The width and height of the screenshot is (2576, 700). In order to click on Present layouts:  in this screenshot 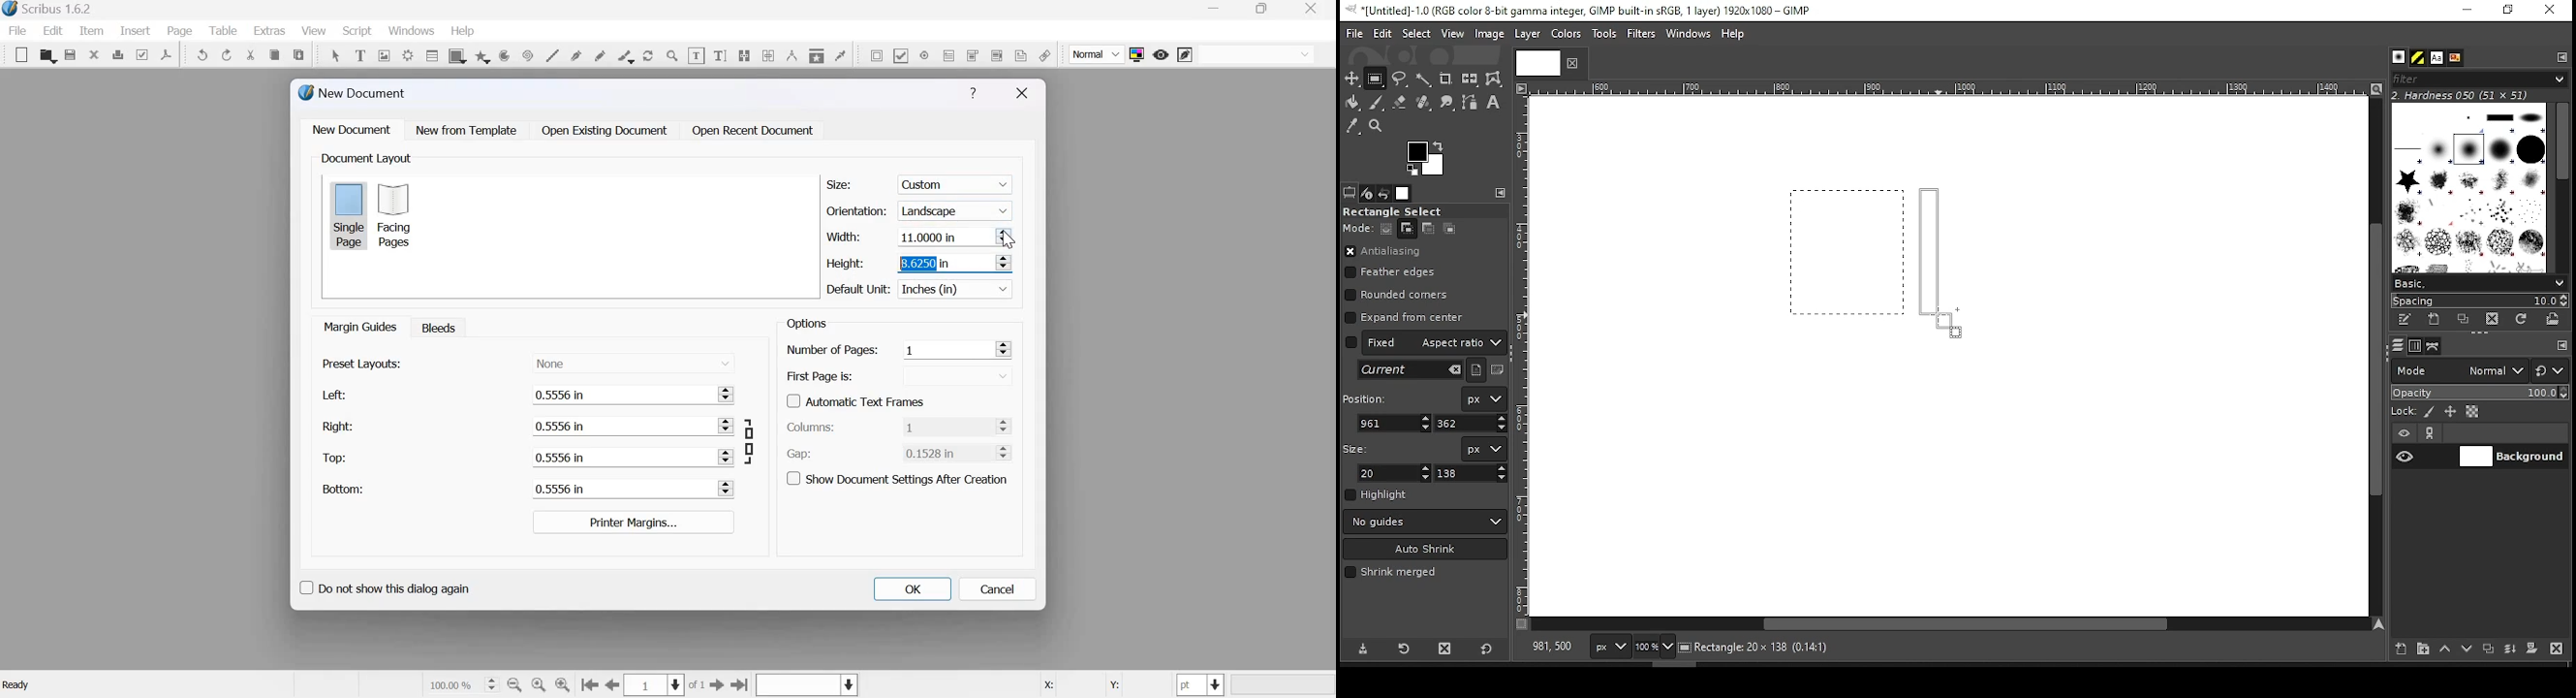, I will do `click(363, 363)`.